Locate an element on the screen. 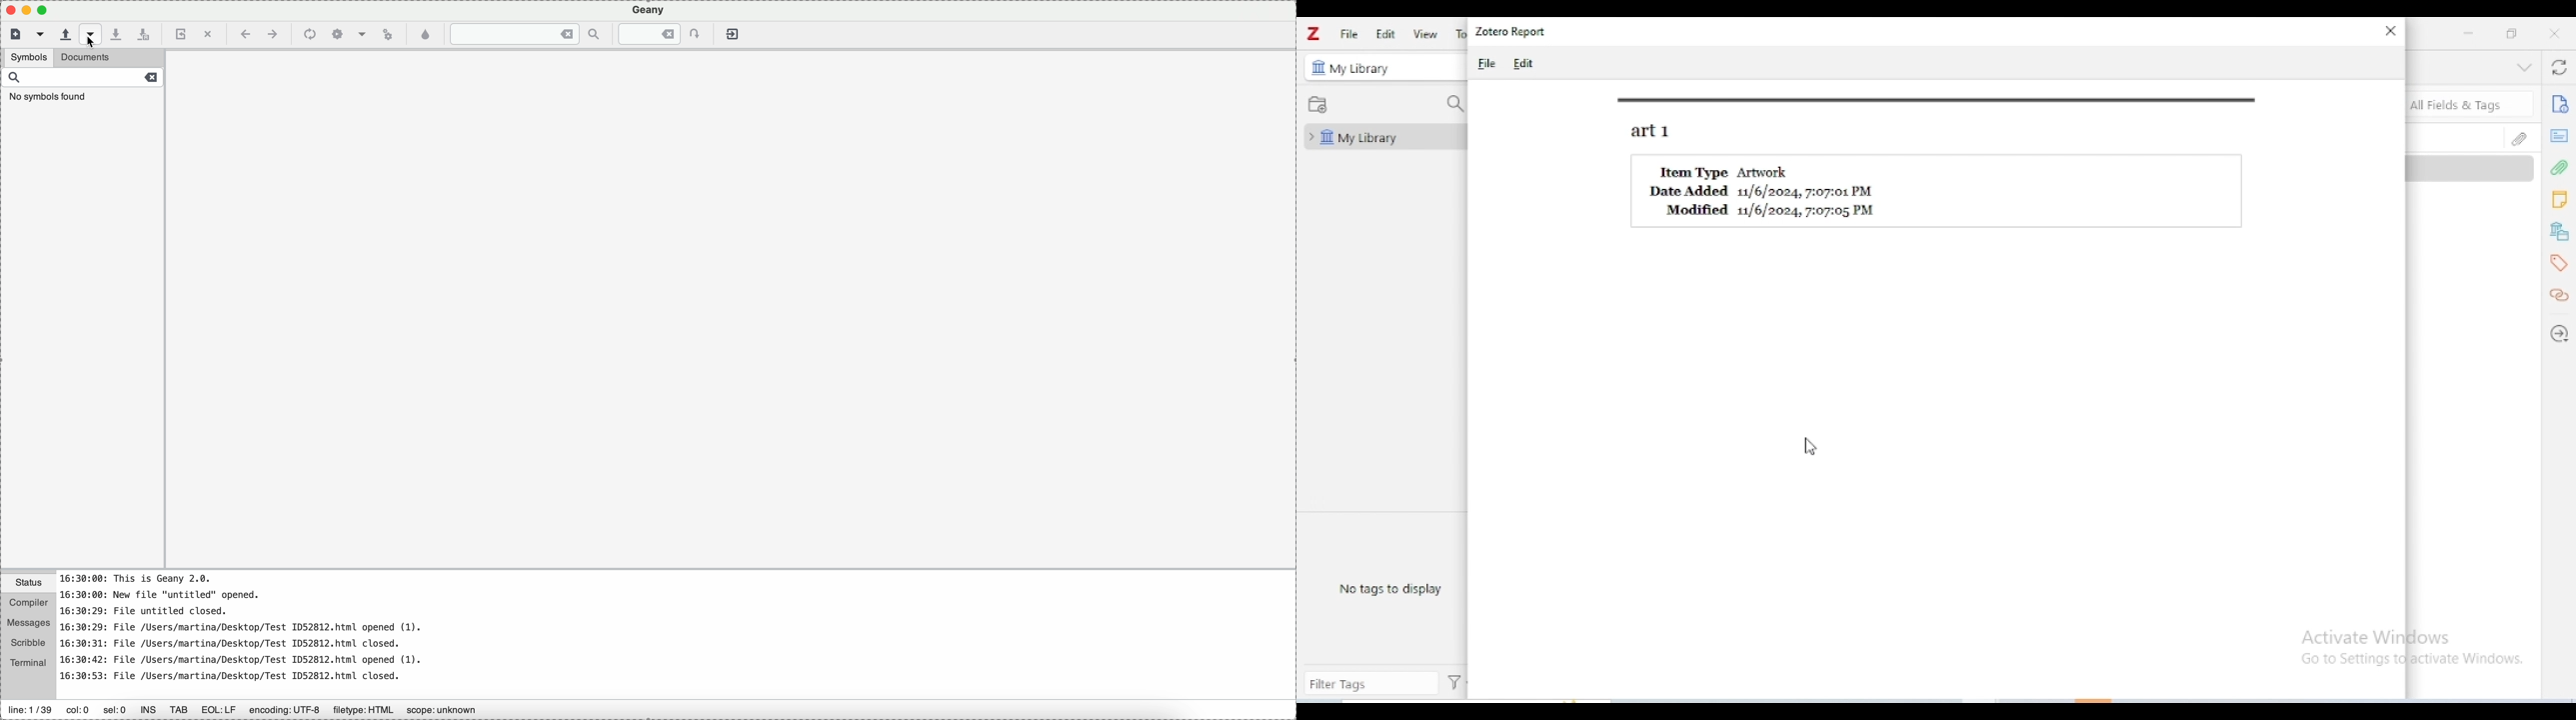  Activate Windows is located at coordinates (2376, 637).